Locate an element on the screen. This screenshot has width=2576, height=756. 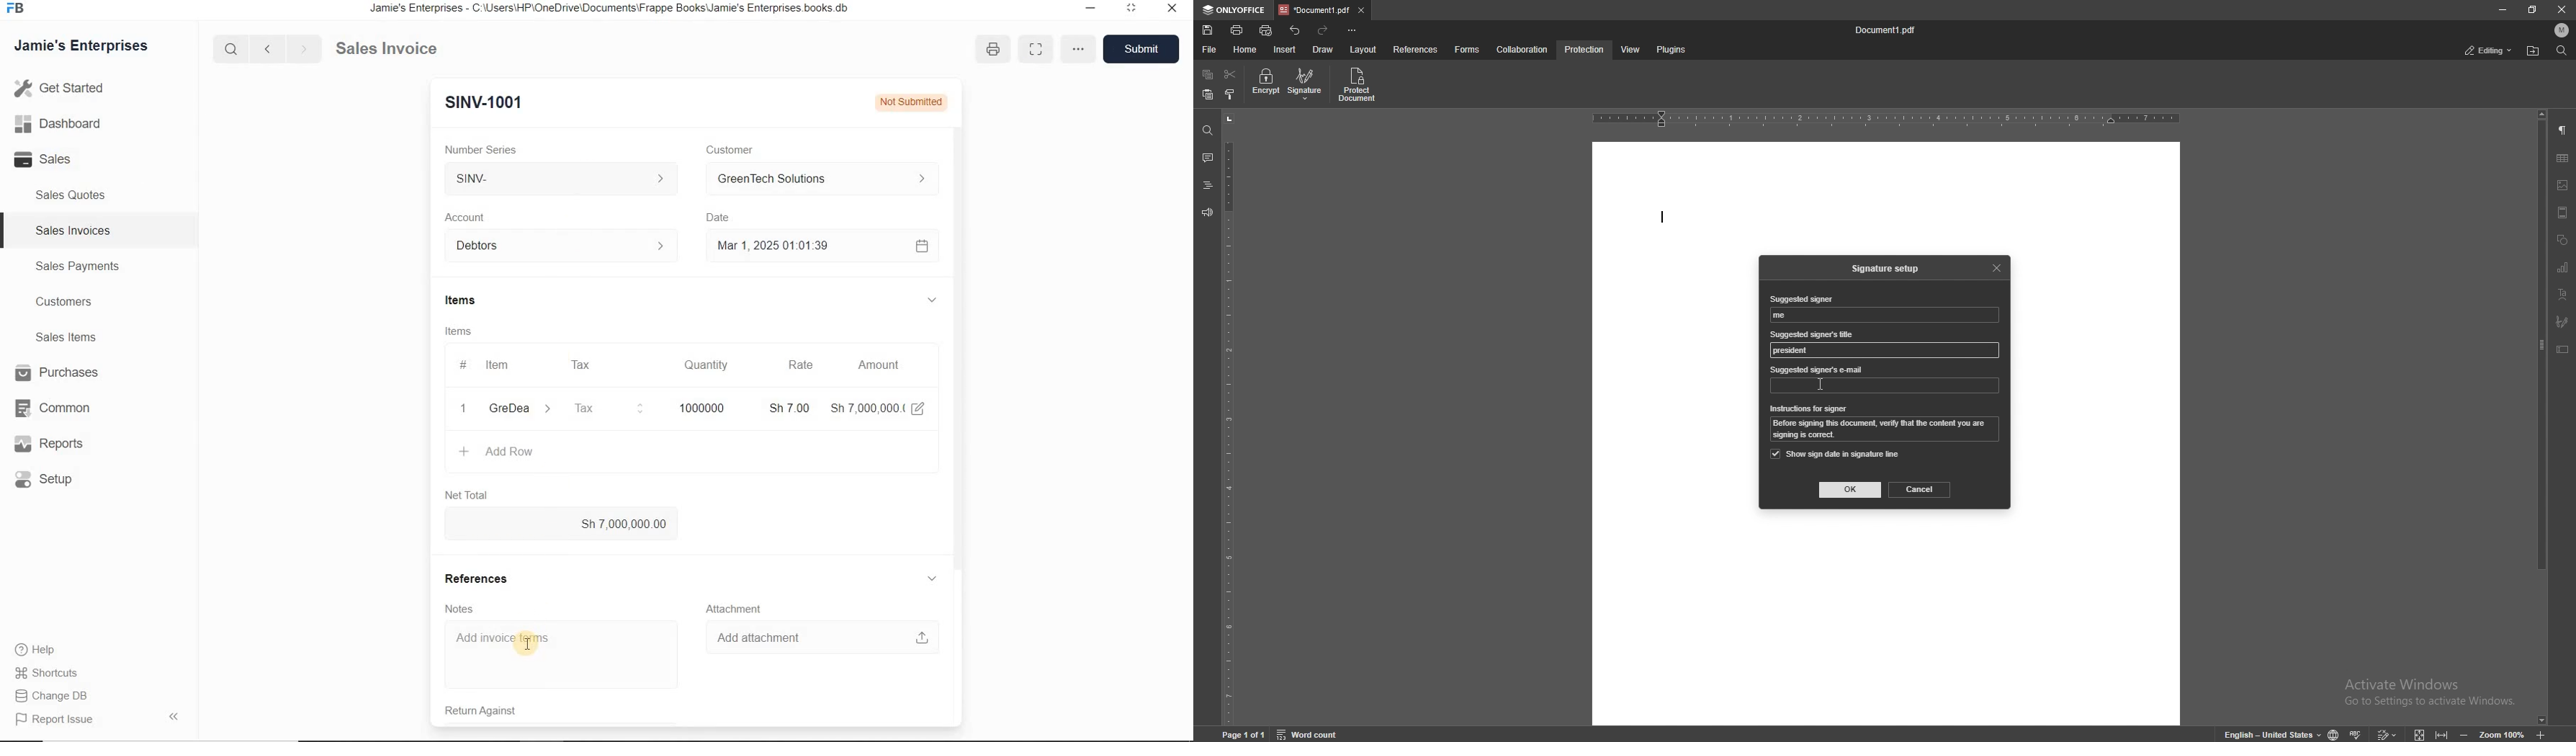
1000000 is located at coordinates (700, 407).